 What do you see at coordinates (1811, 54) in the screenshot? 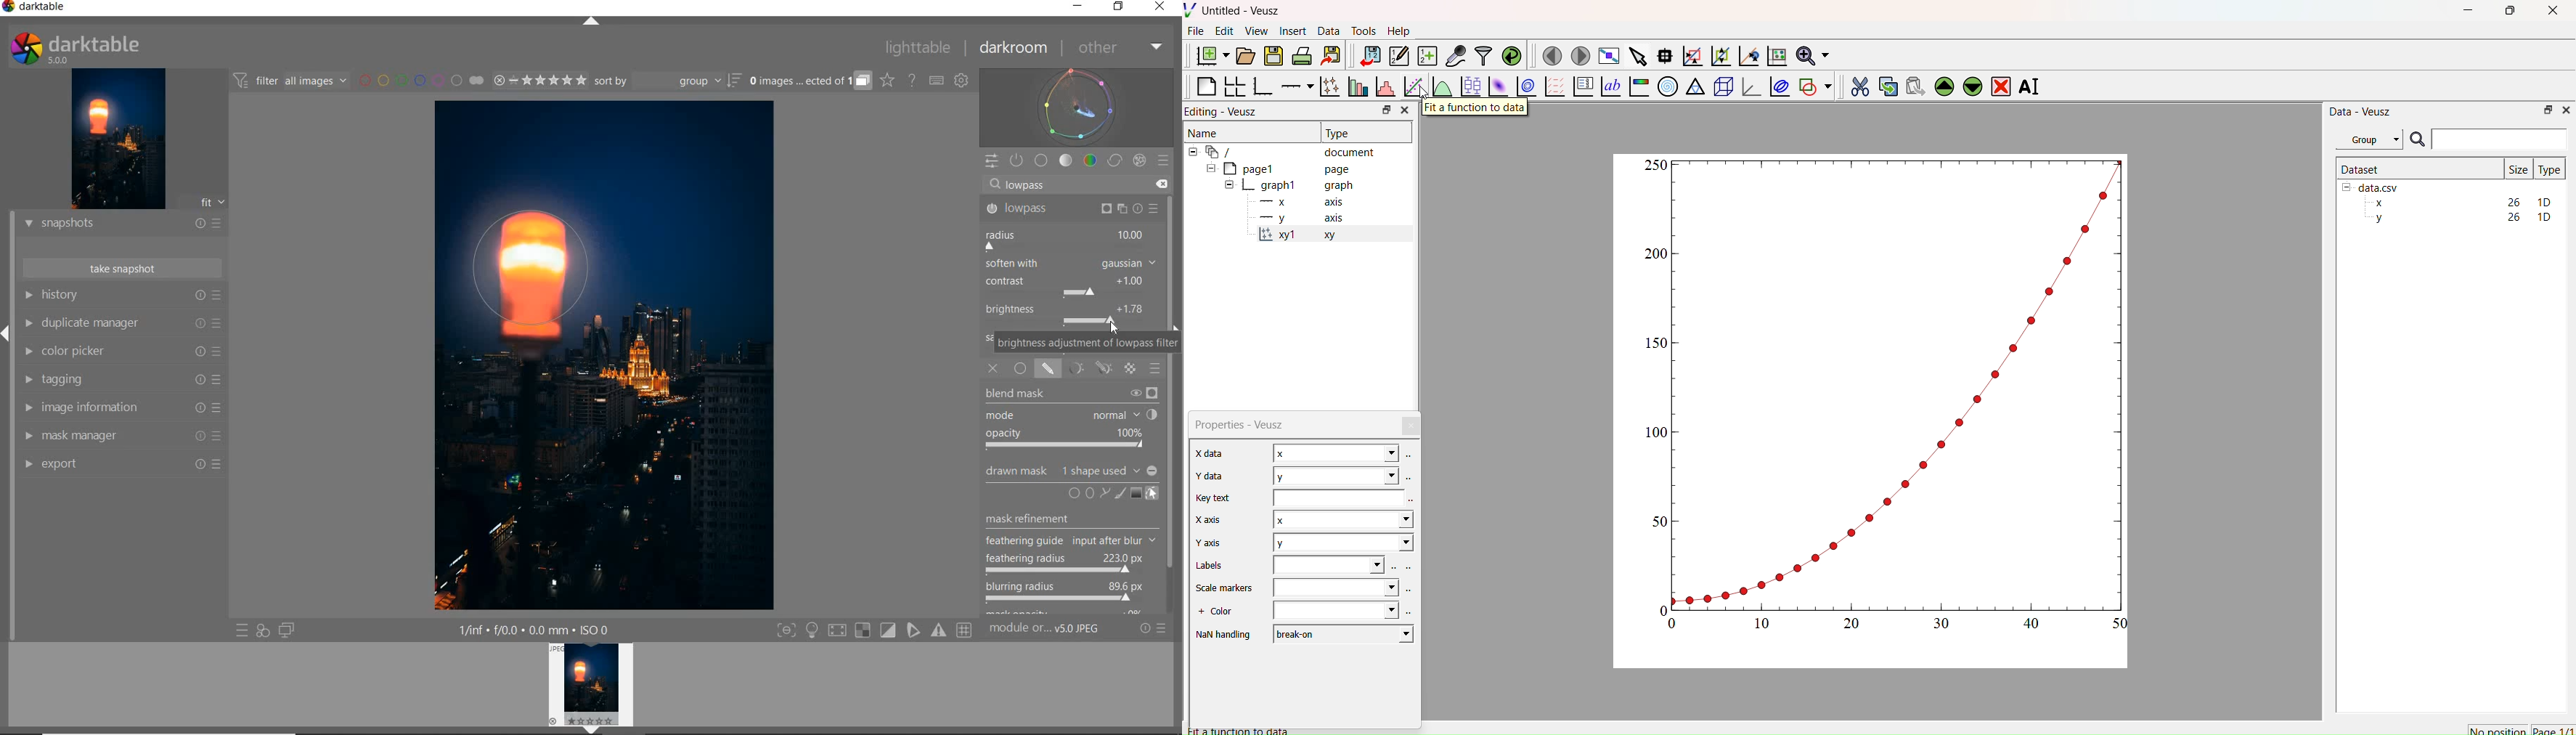
I see `Zoom functions menu` at bounding box center [1811, 54].